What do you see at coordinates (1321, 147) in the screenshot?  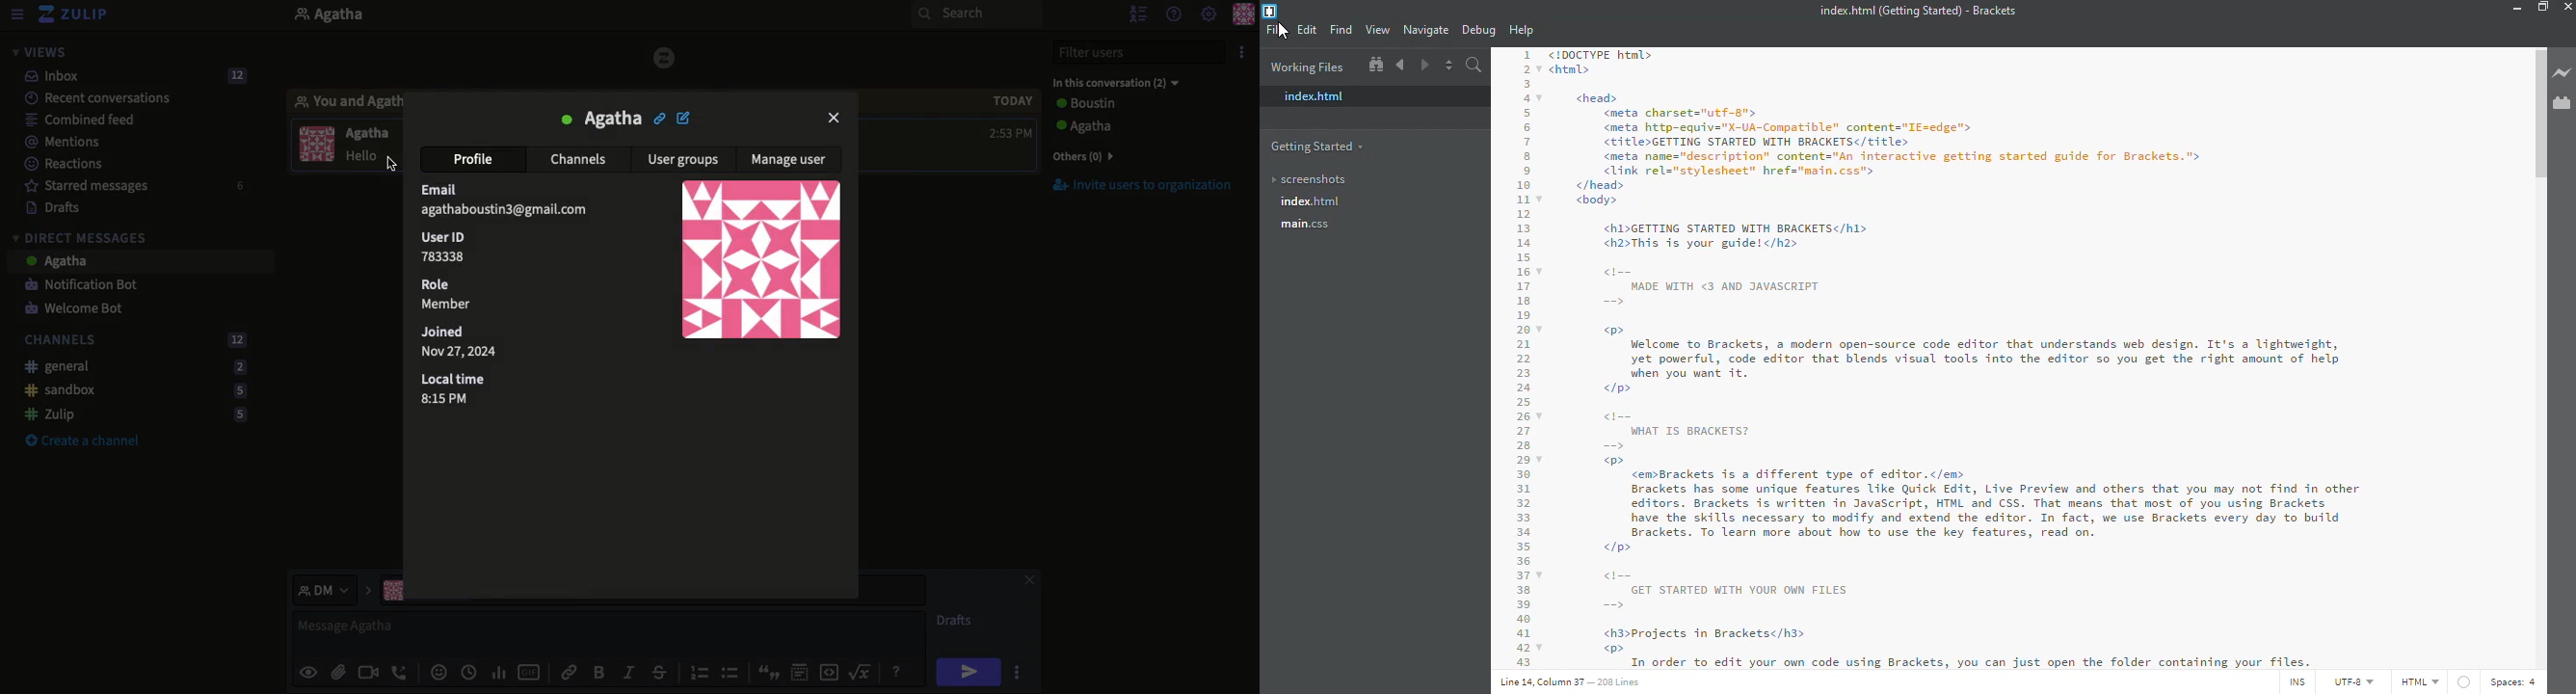 I see `getting started` at bounding box center [1321, 147].